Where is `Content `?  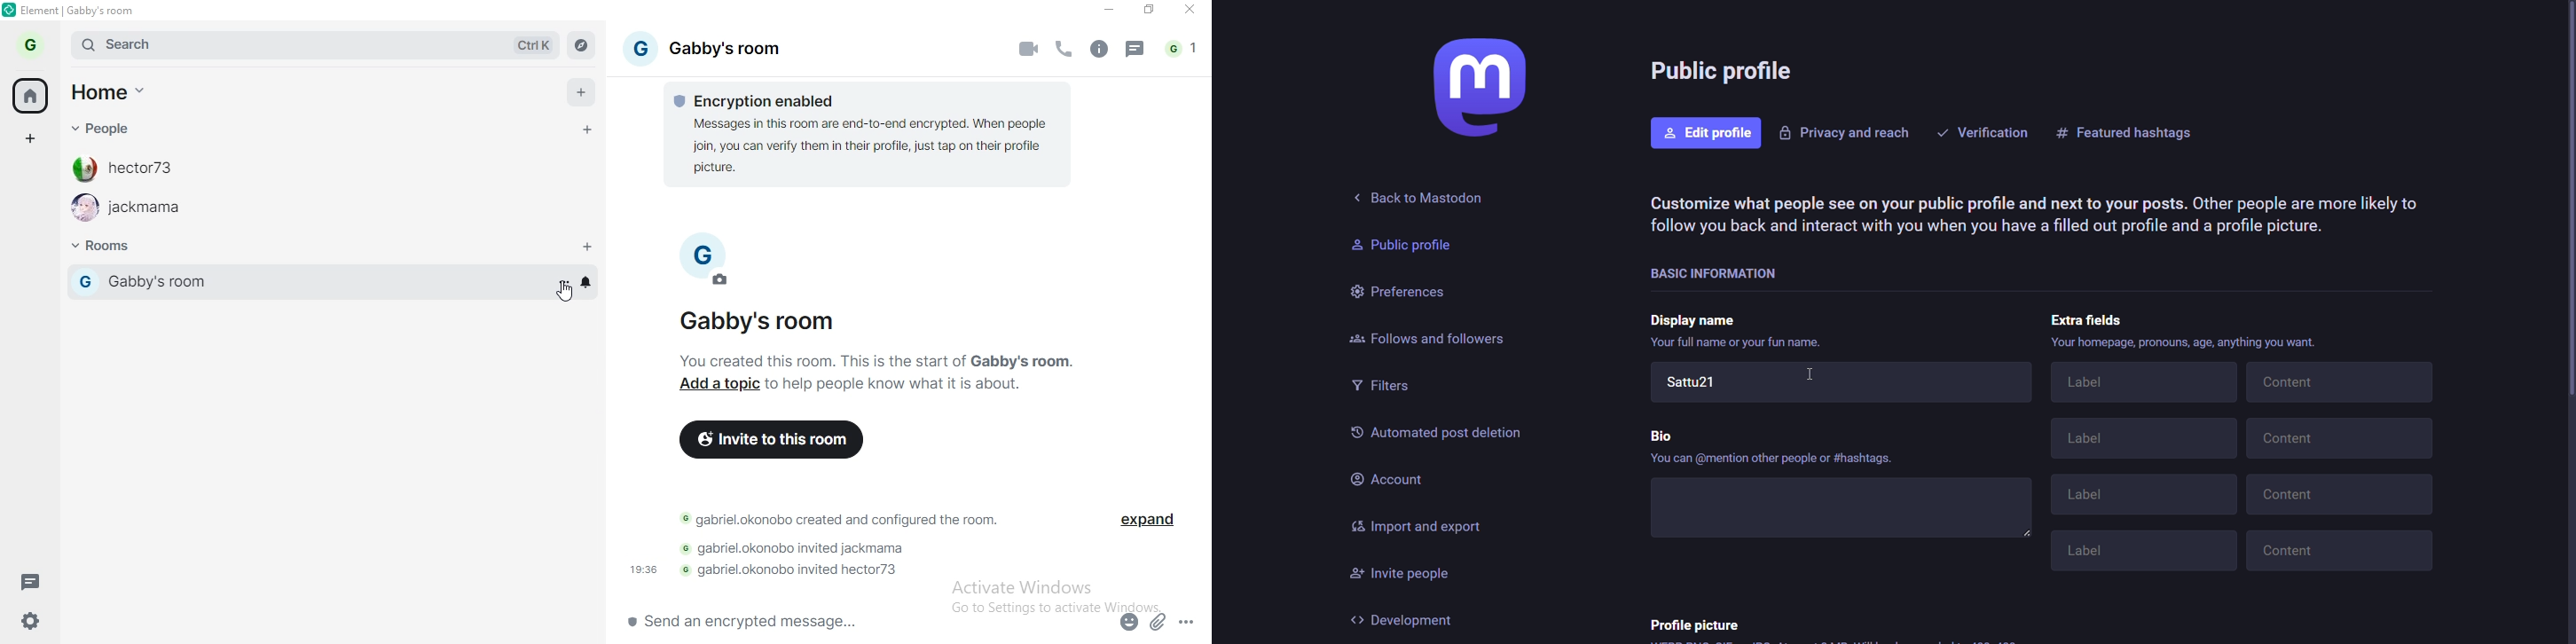
Content  is located at coordinates (2340, 439).